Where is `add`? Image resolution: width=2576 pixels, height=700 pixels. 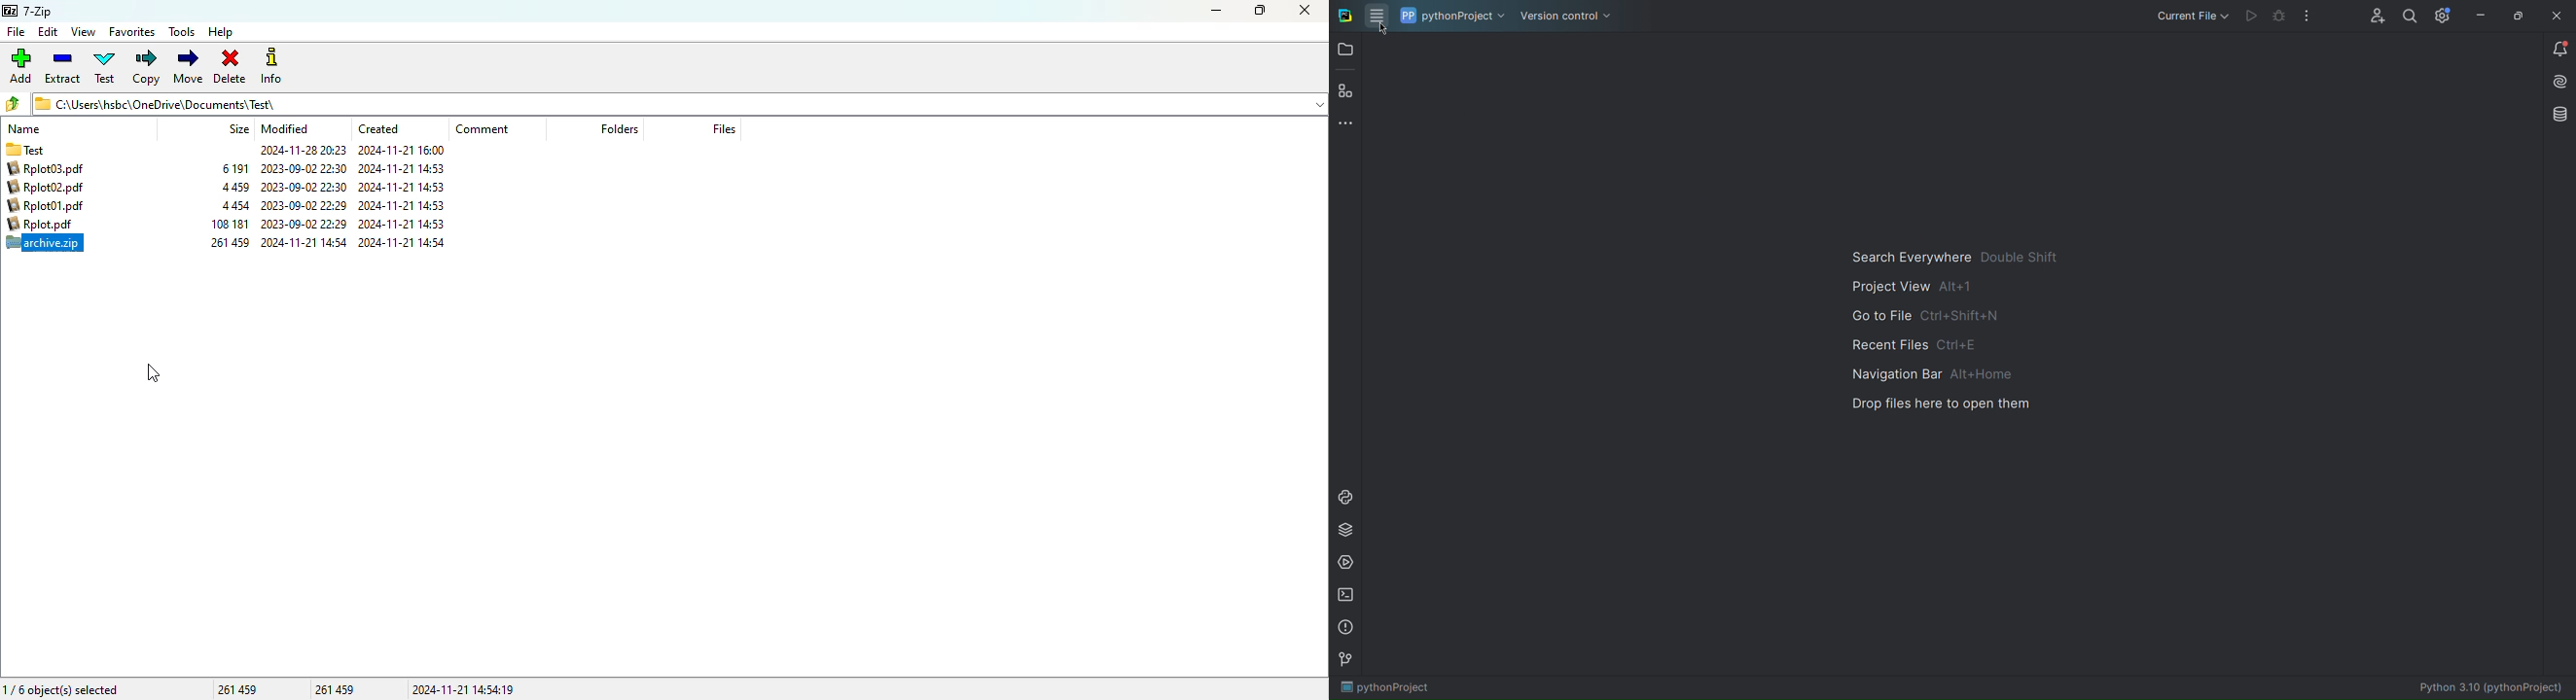
add is located at coordinates (21, 66).